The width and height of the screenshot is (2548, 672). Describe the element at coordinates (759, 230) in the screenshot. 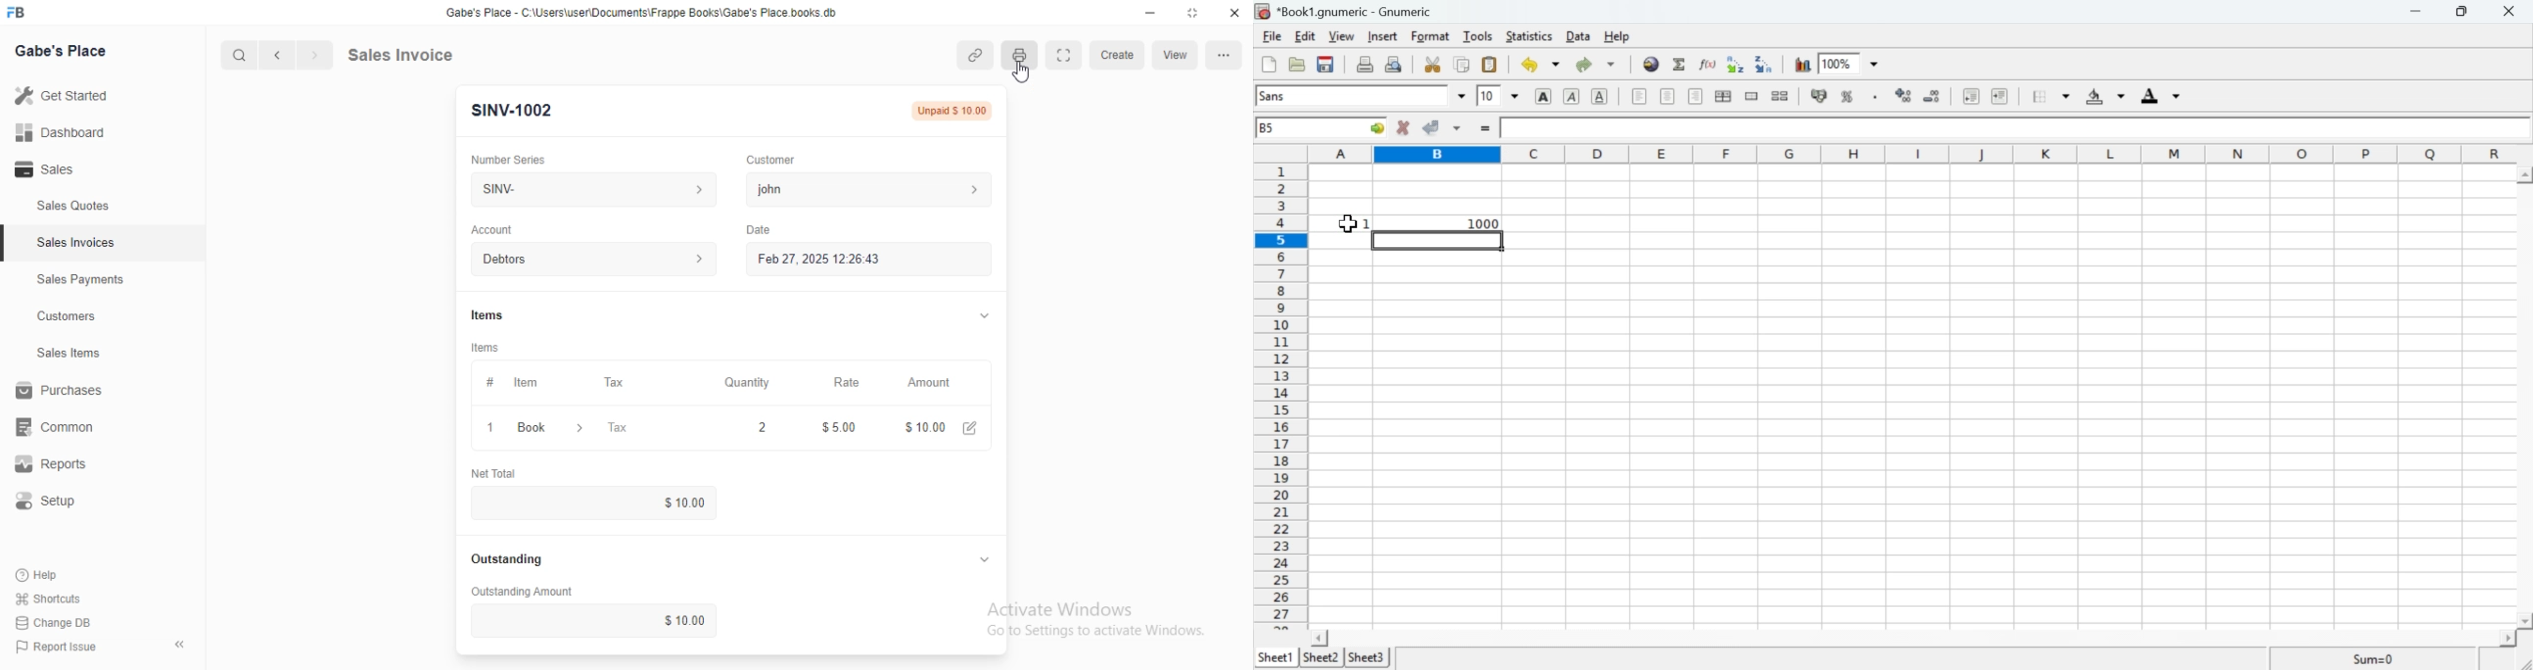

I see `date` at that location.